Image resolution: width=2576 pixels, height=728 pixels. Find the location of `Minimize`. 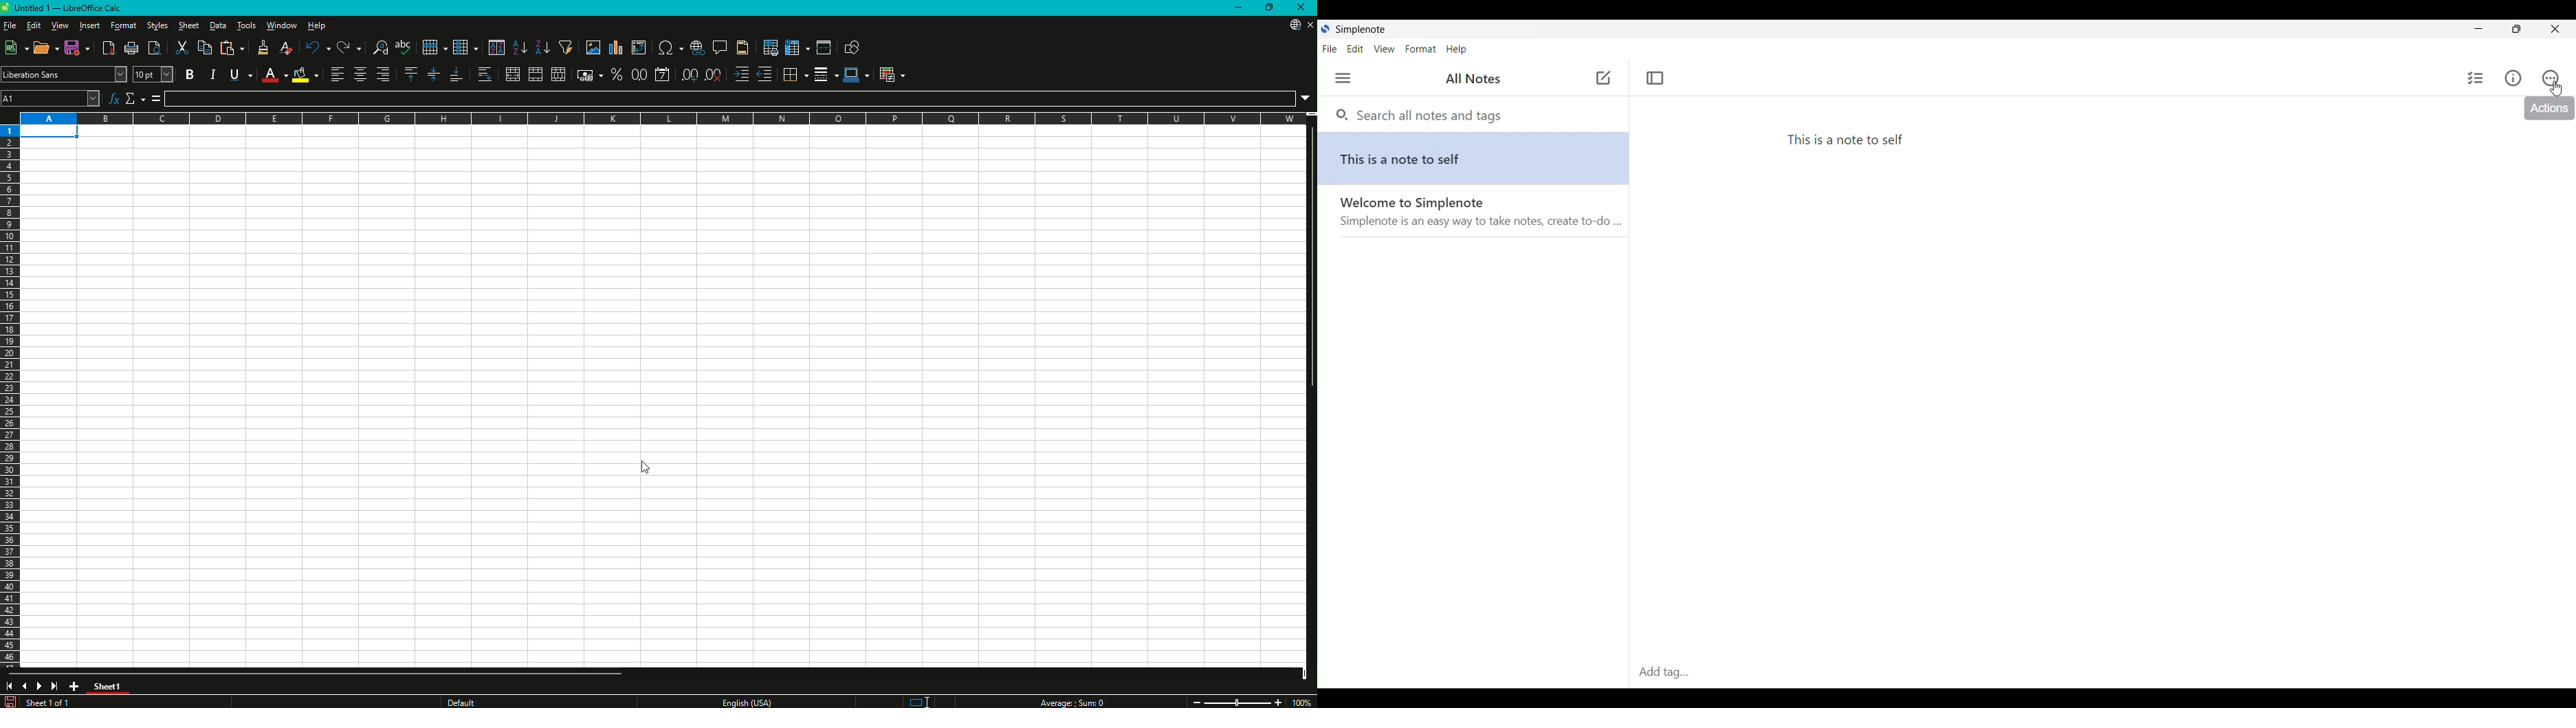

Minimize is located at coordinates (1238, 7).